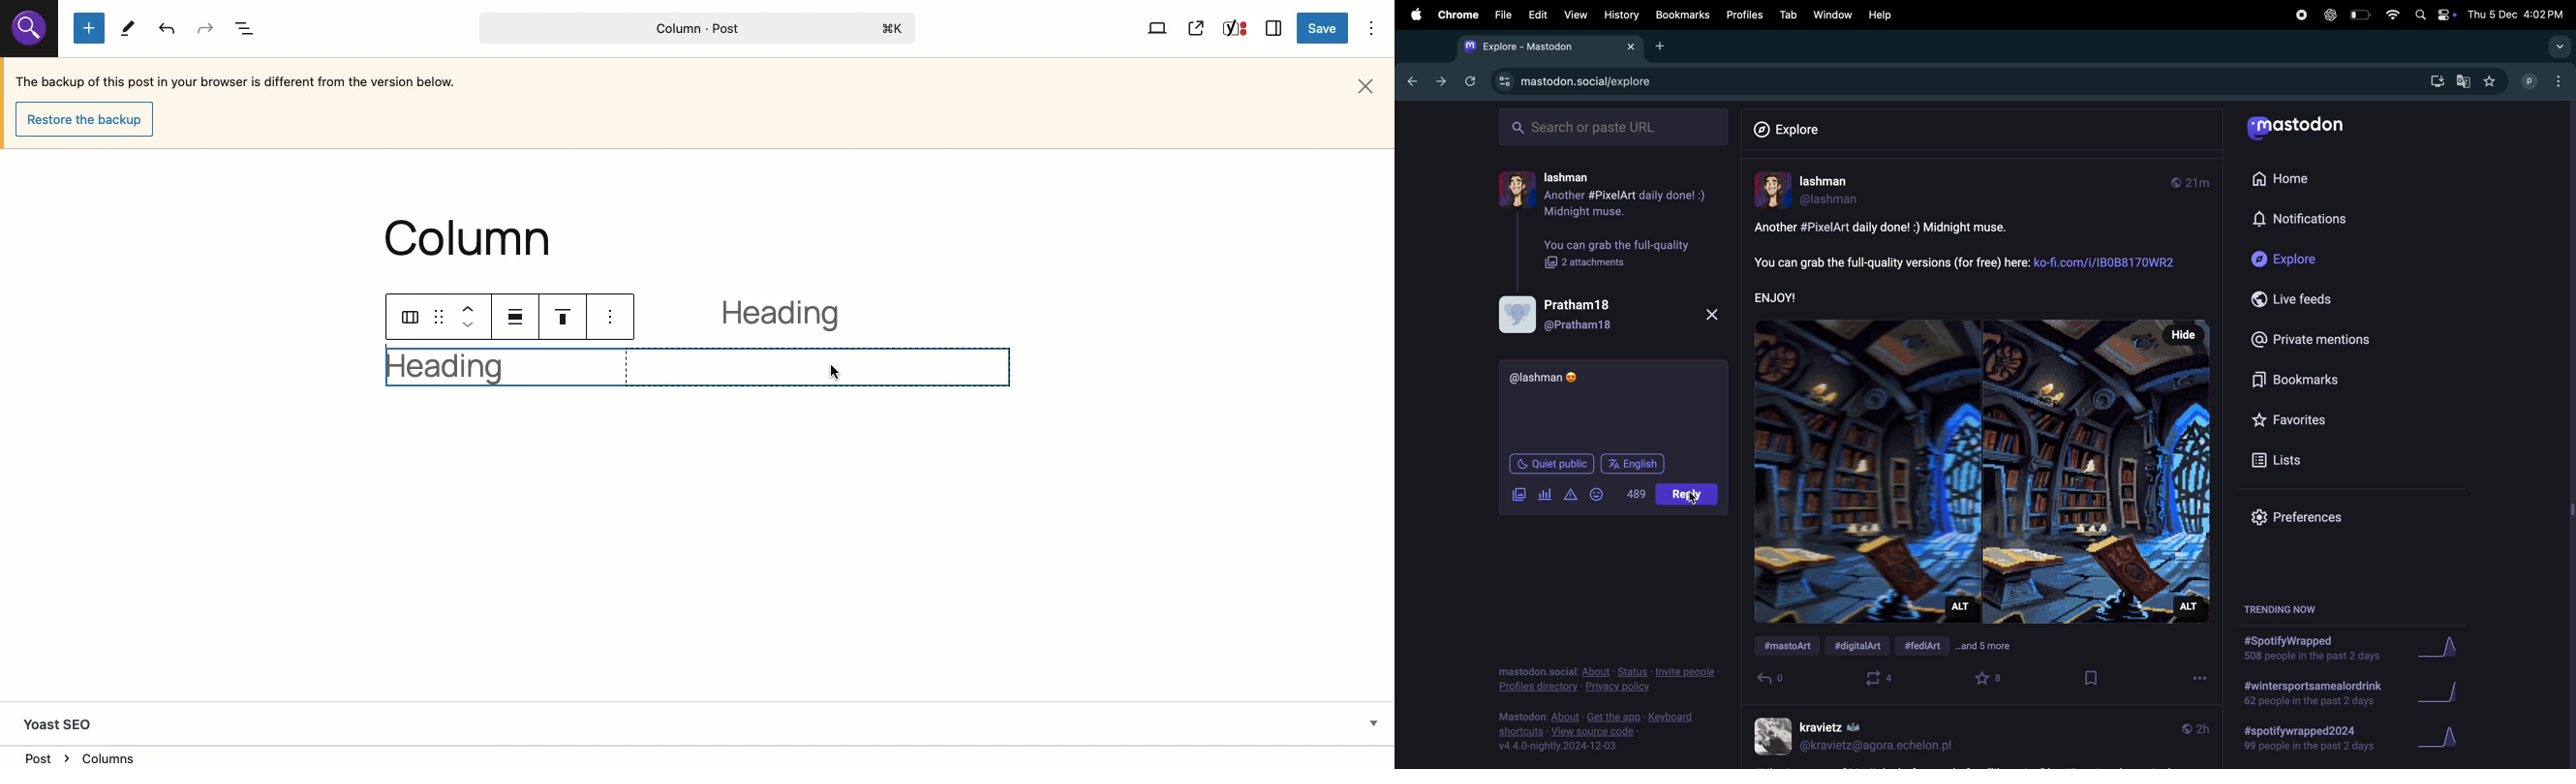  I want to click on spotify wrapped, so click(2312, 651).